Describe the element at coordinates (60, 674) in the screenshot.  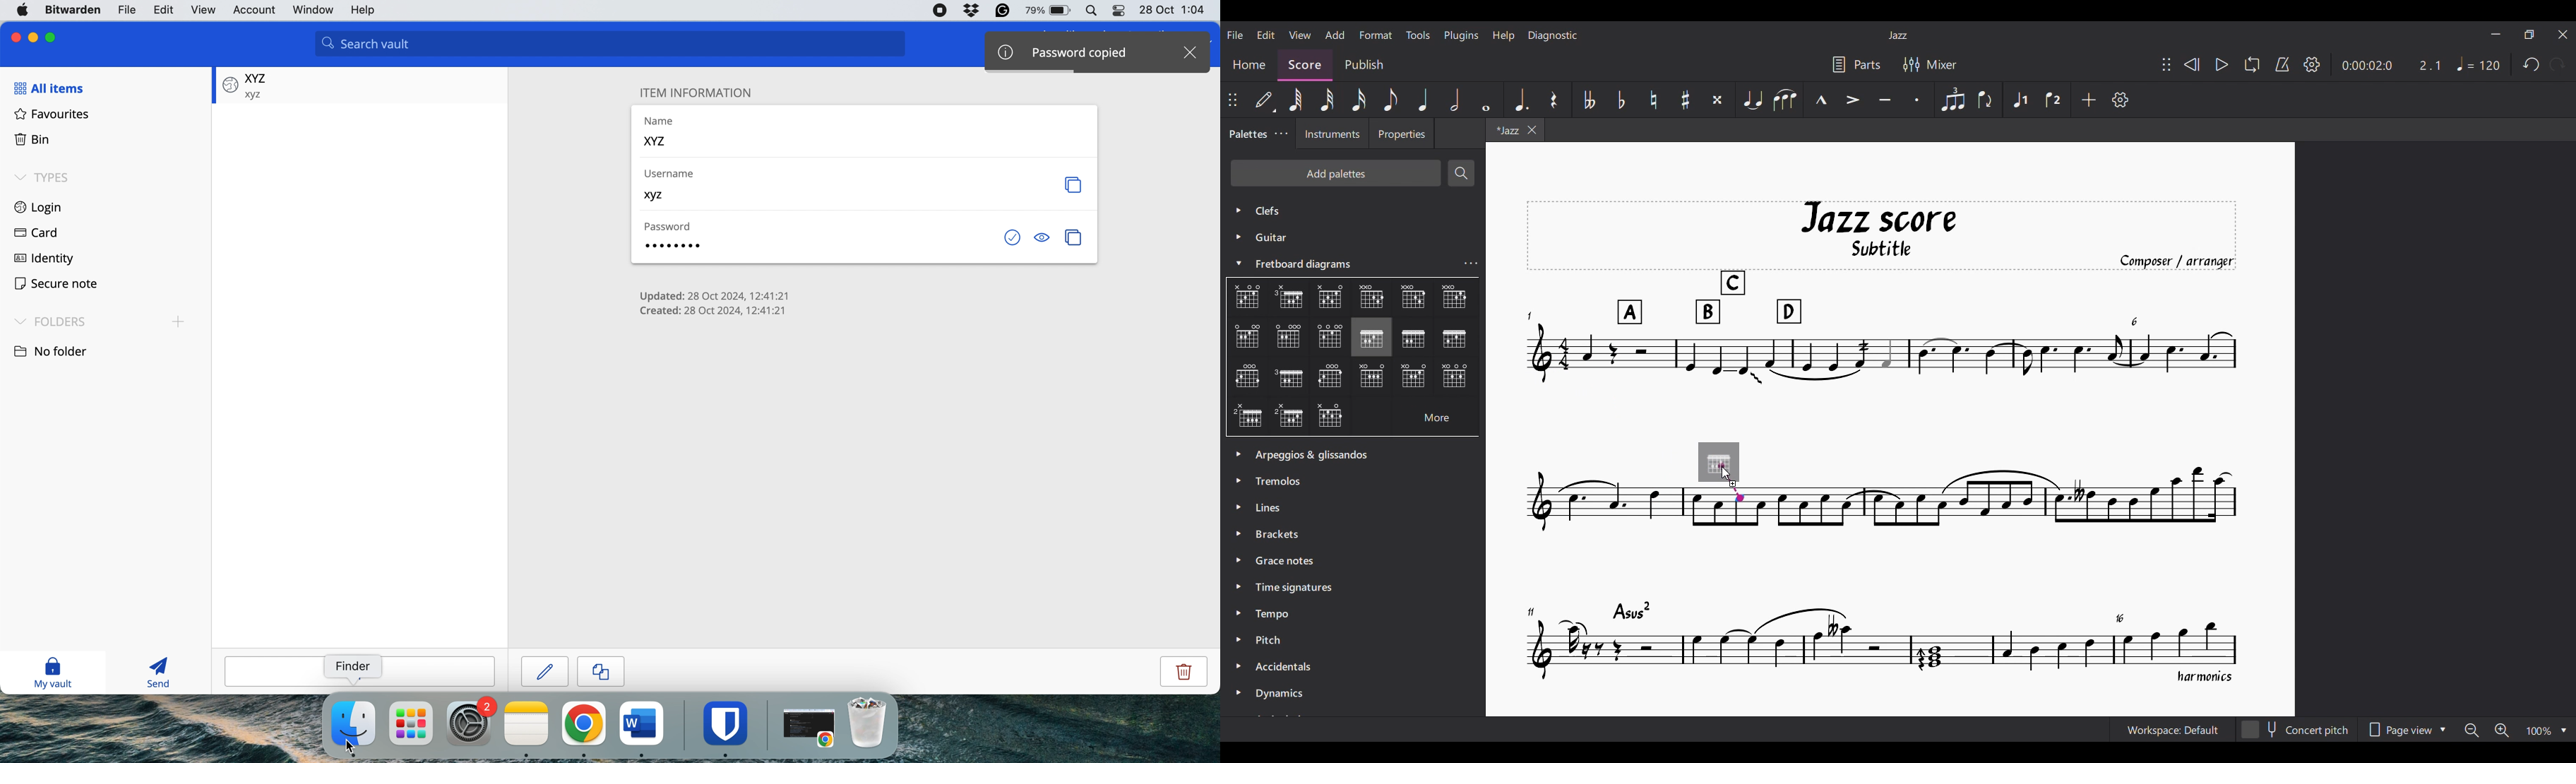
I see `my vault` at that location.